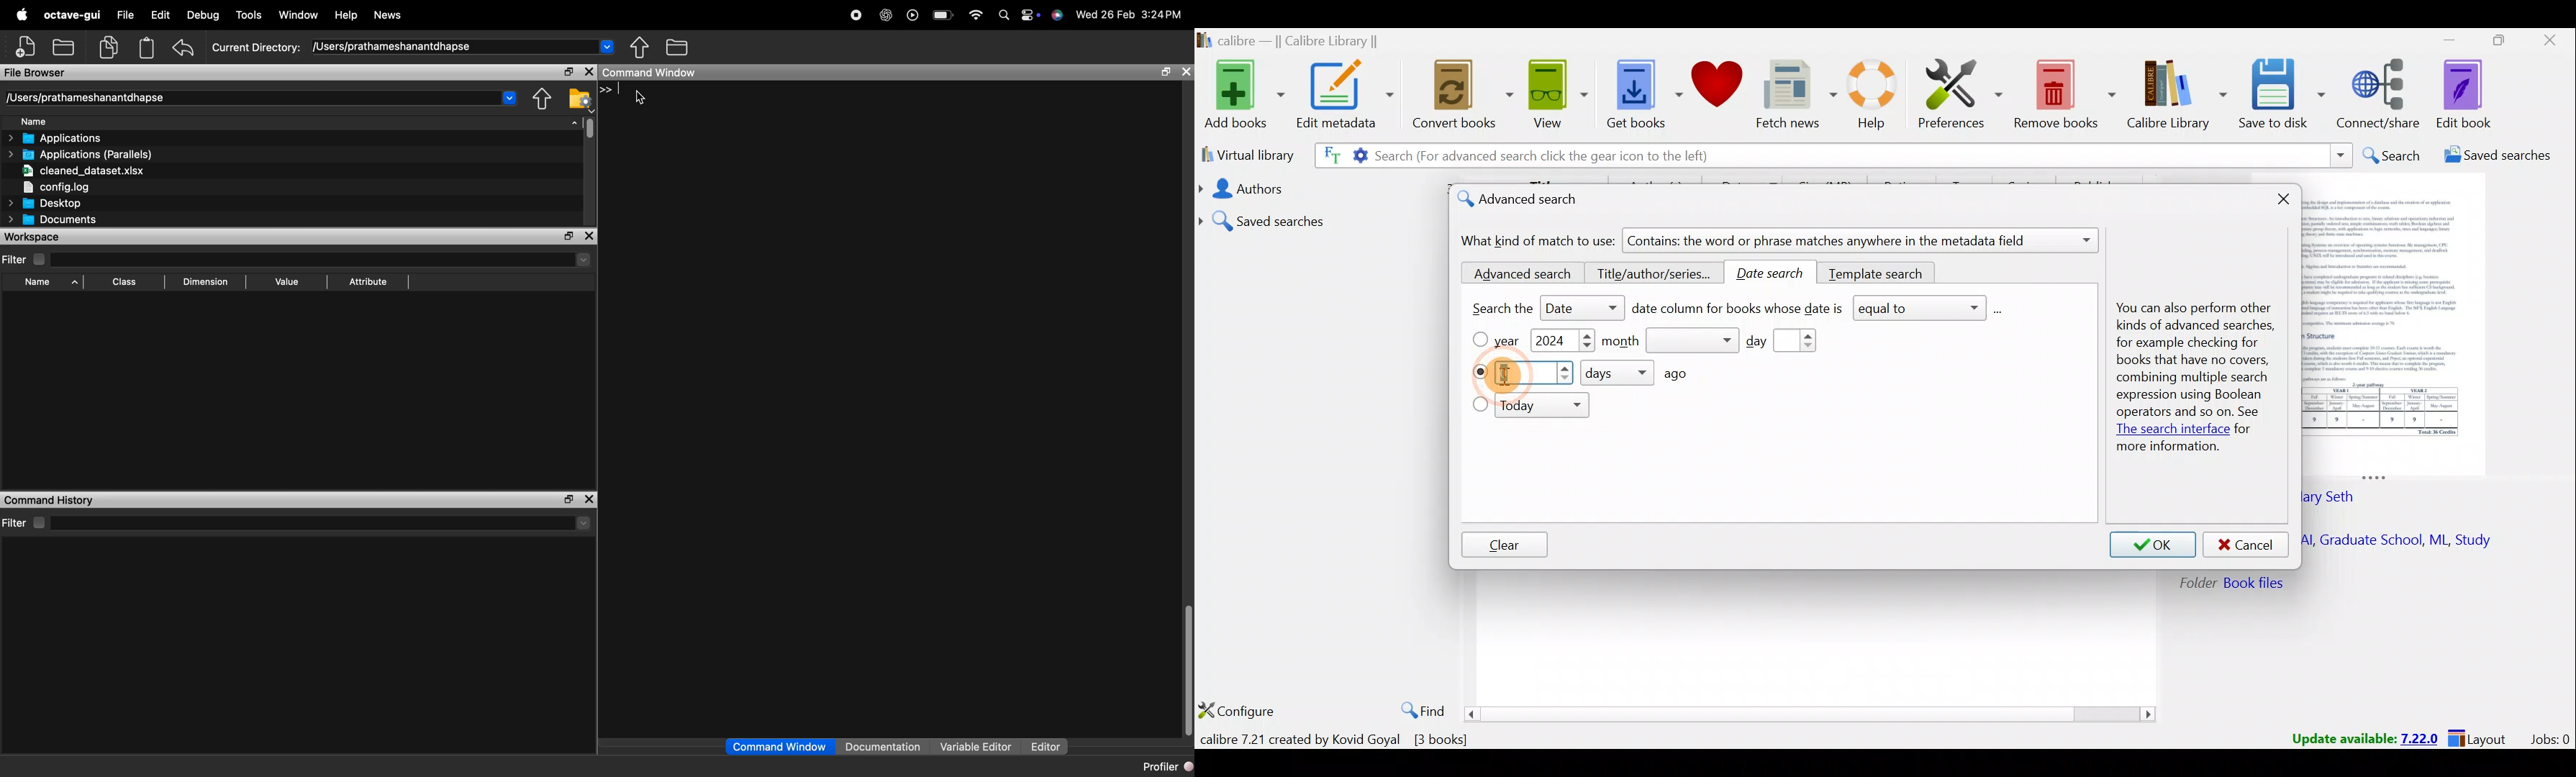 This screenshot has height=784, width=2576. What do you see at coordinates (1513, 341) in the screenshot?
I see `Year` at bounding box center [1513, 341].